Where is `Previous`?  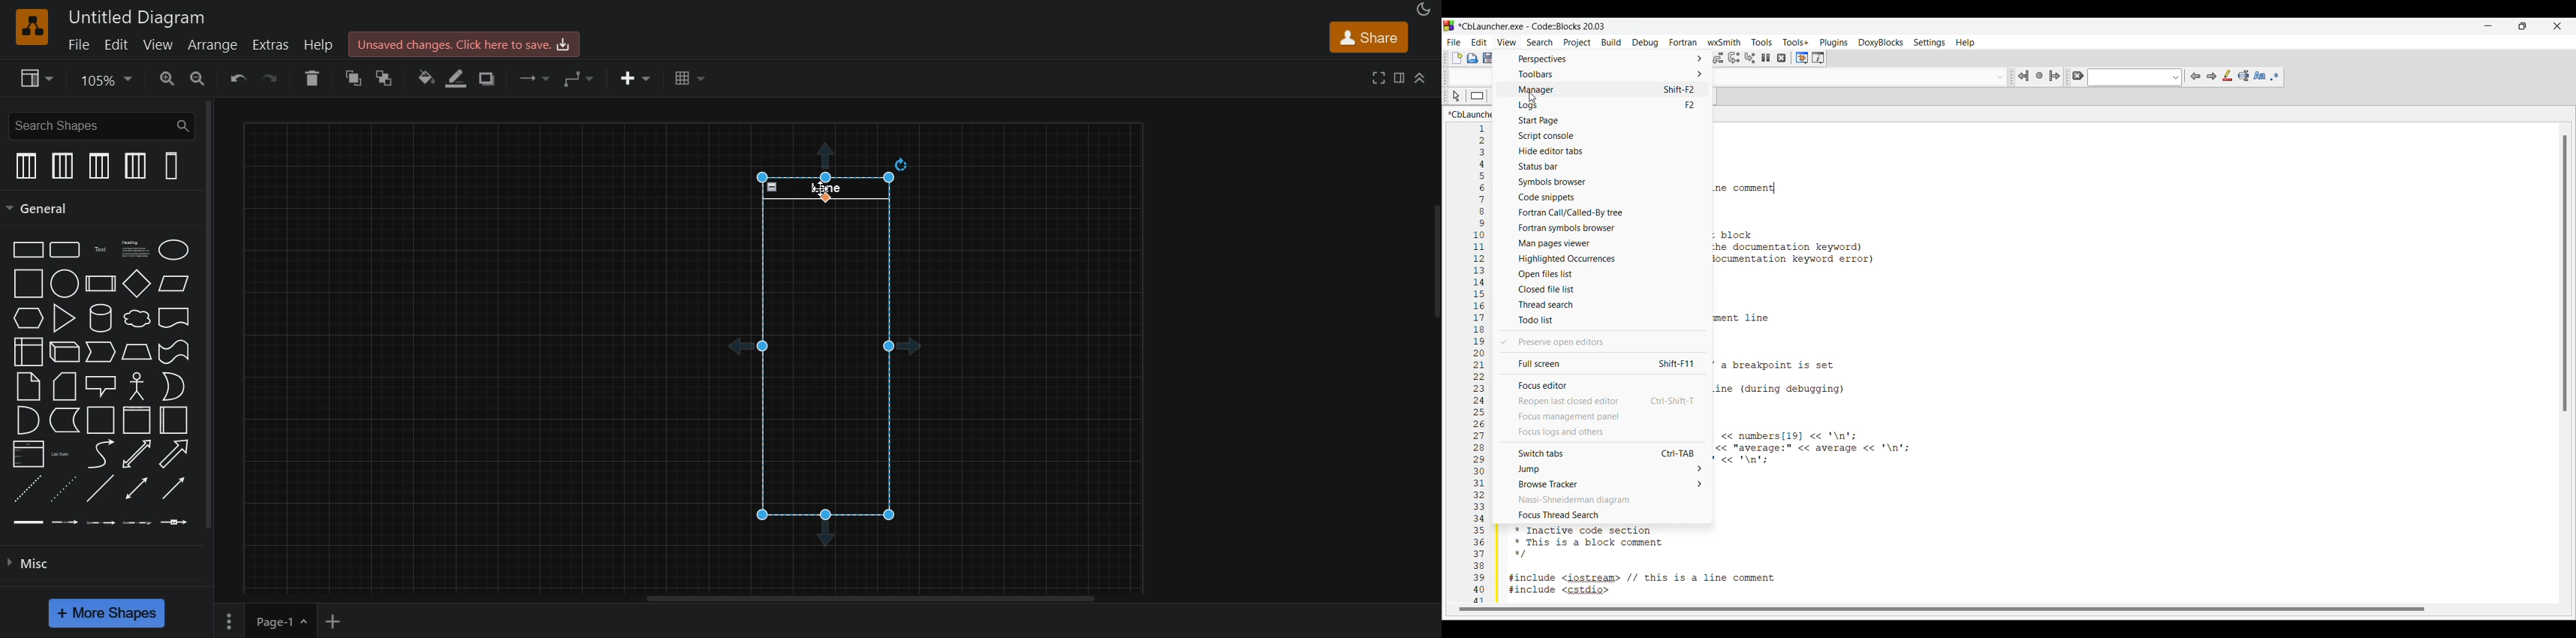 Previous is located at coordinates (2196, 76).